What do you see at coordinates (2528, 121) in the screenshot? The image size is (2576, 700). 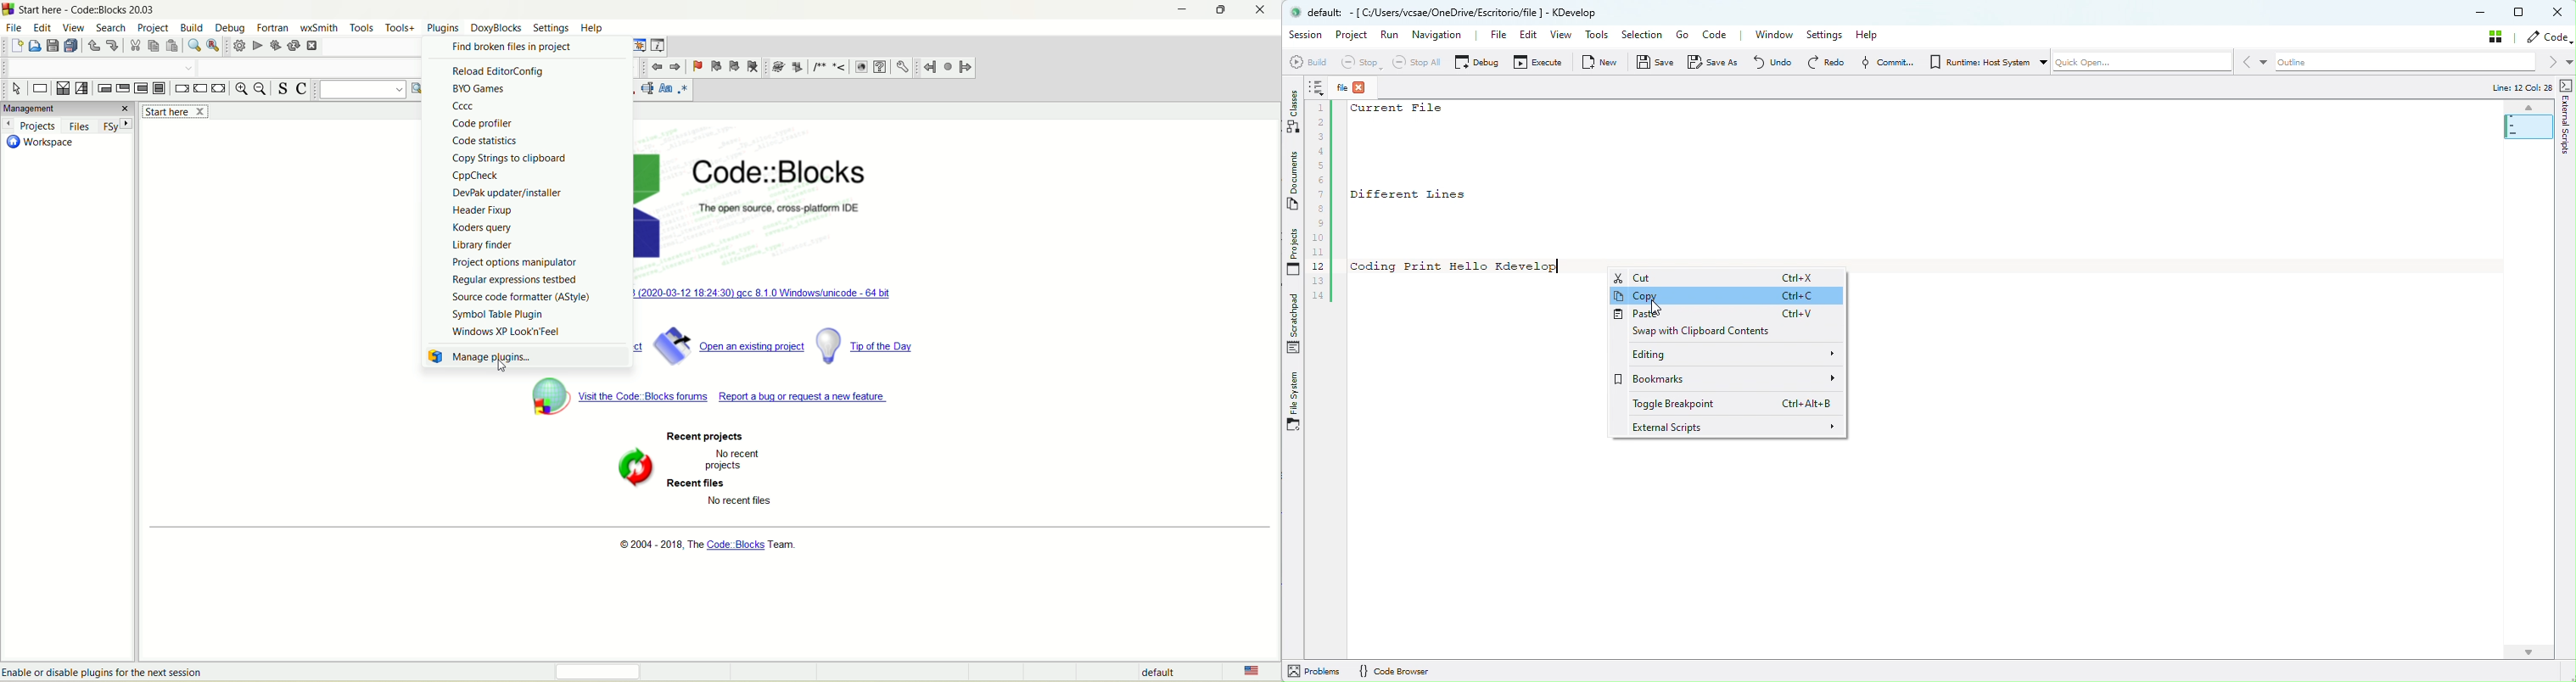 I see `Minimap` at bounding box center [2528, 121].